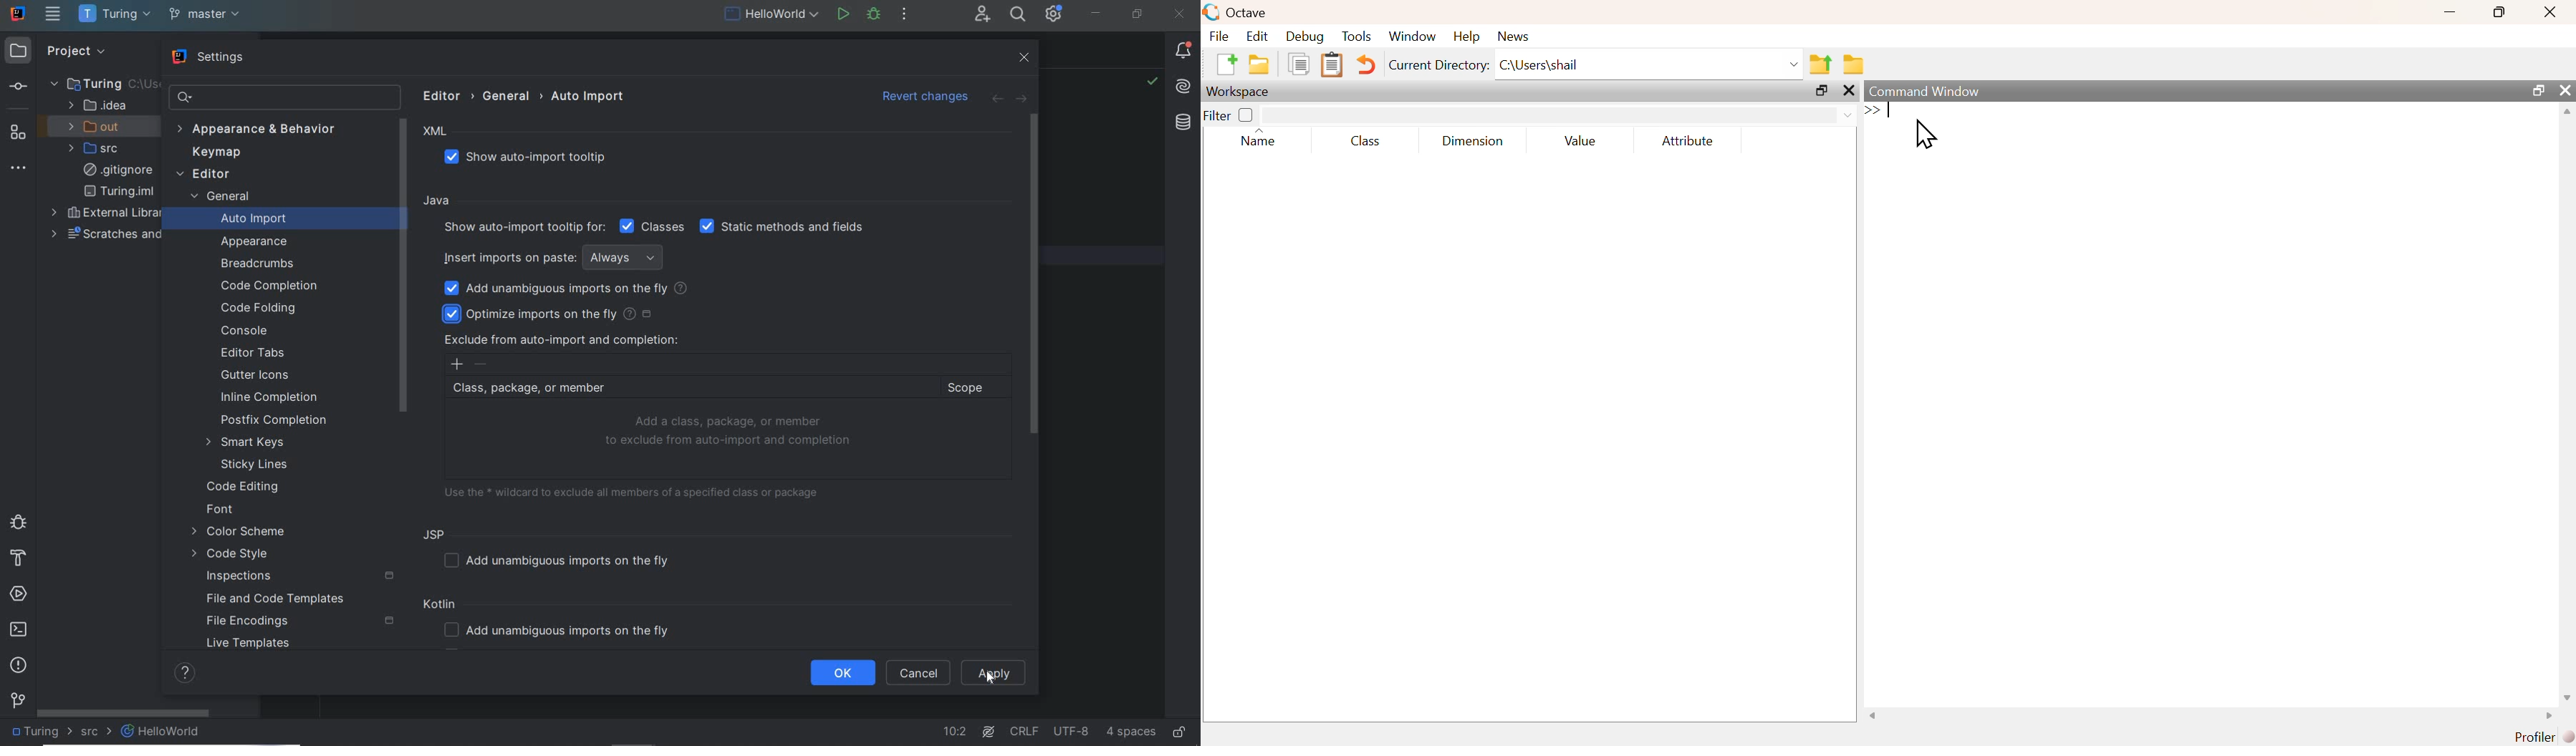  What do you see at coordinates (19, 13) in the screenshot?
I see `Application logo` at bounding box center [19, 13].